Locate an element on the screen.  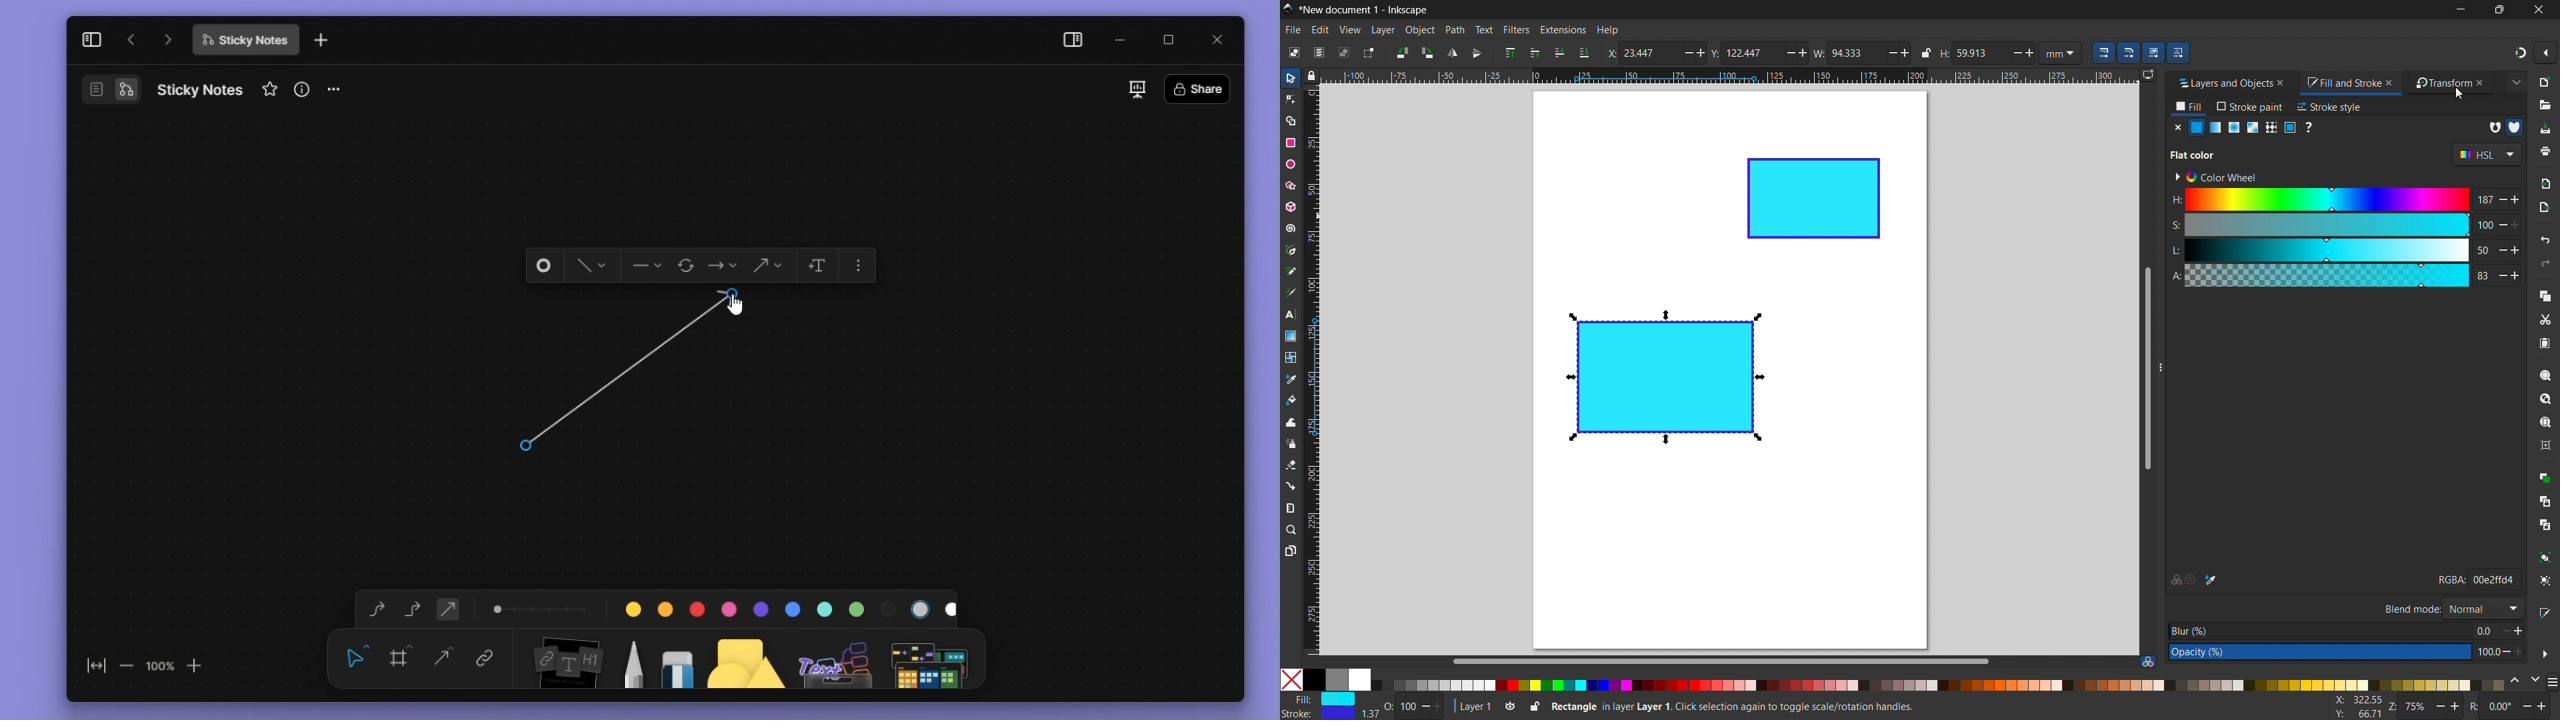
shape builder tool is located at coordinates (1289, 120).